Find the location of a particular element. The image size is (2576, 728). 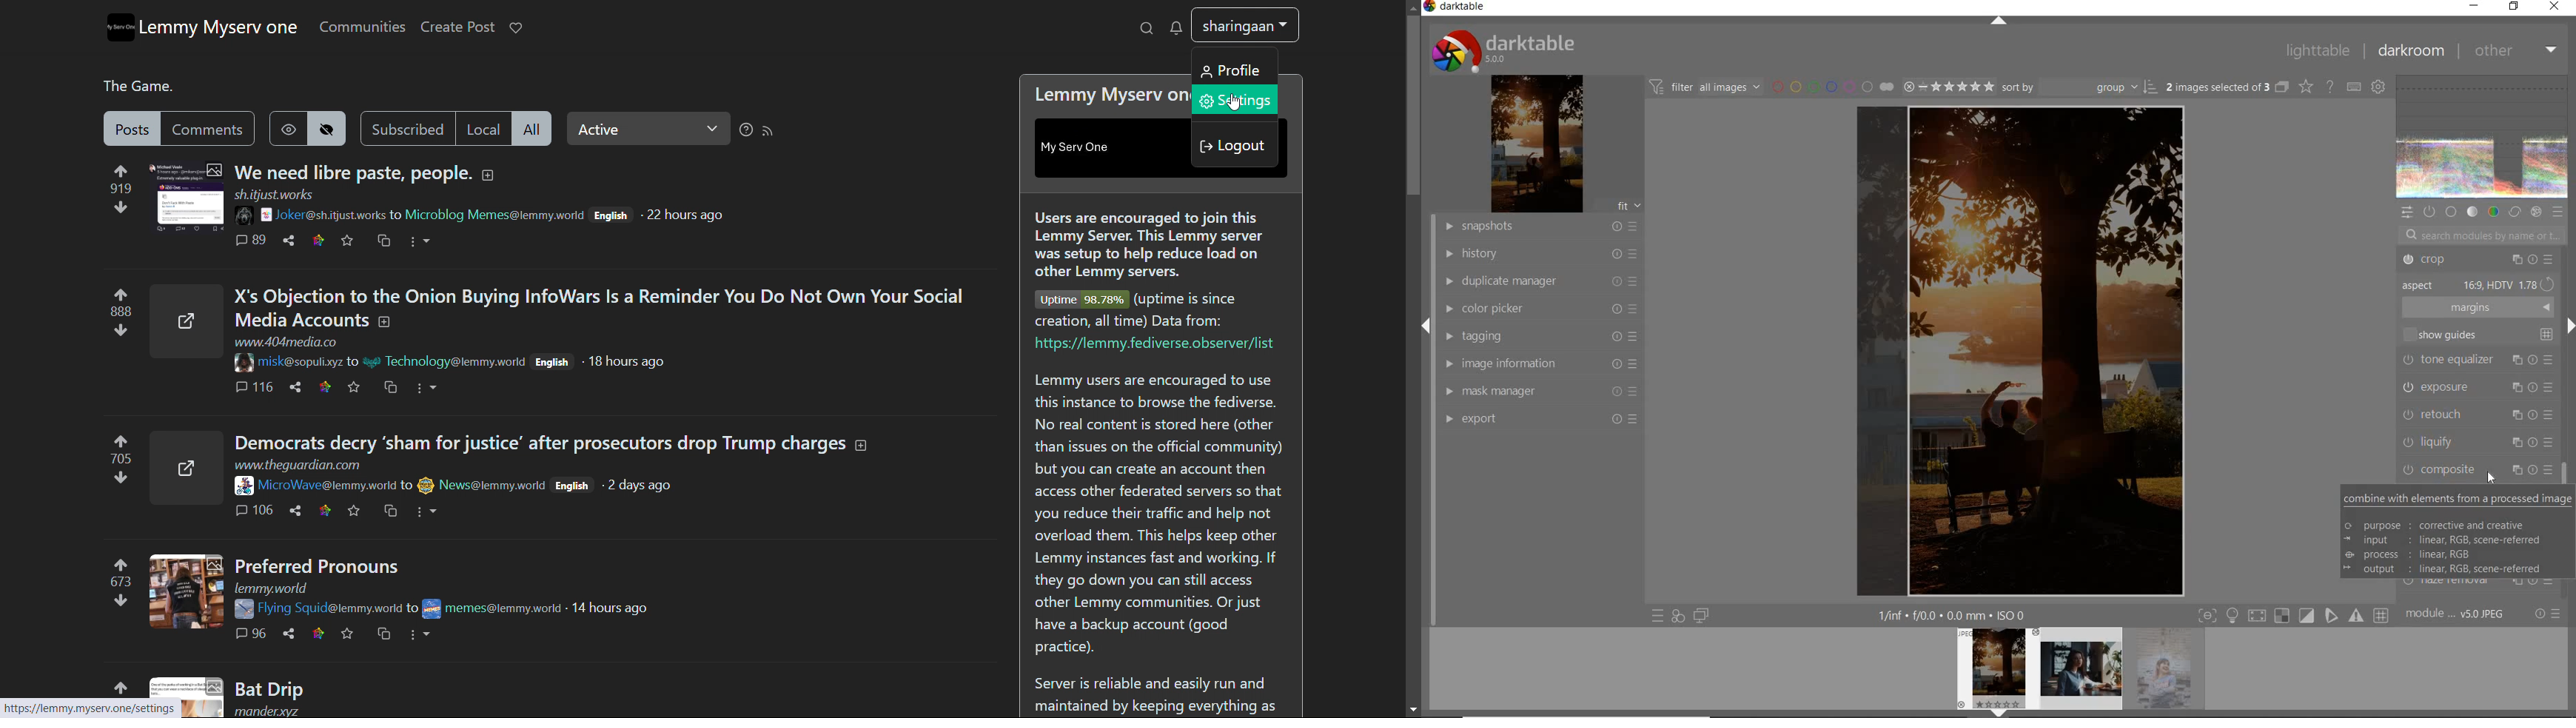

show hidden posts is located at coordinates (287, 129).